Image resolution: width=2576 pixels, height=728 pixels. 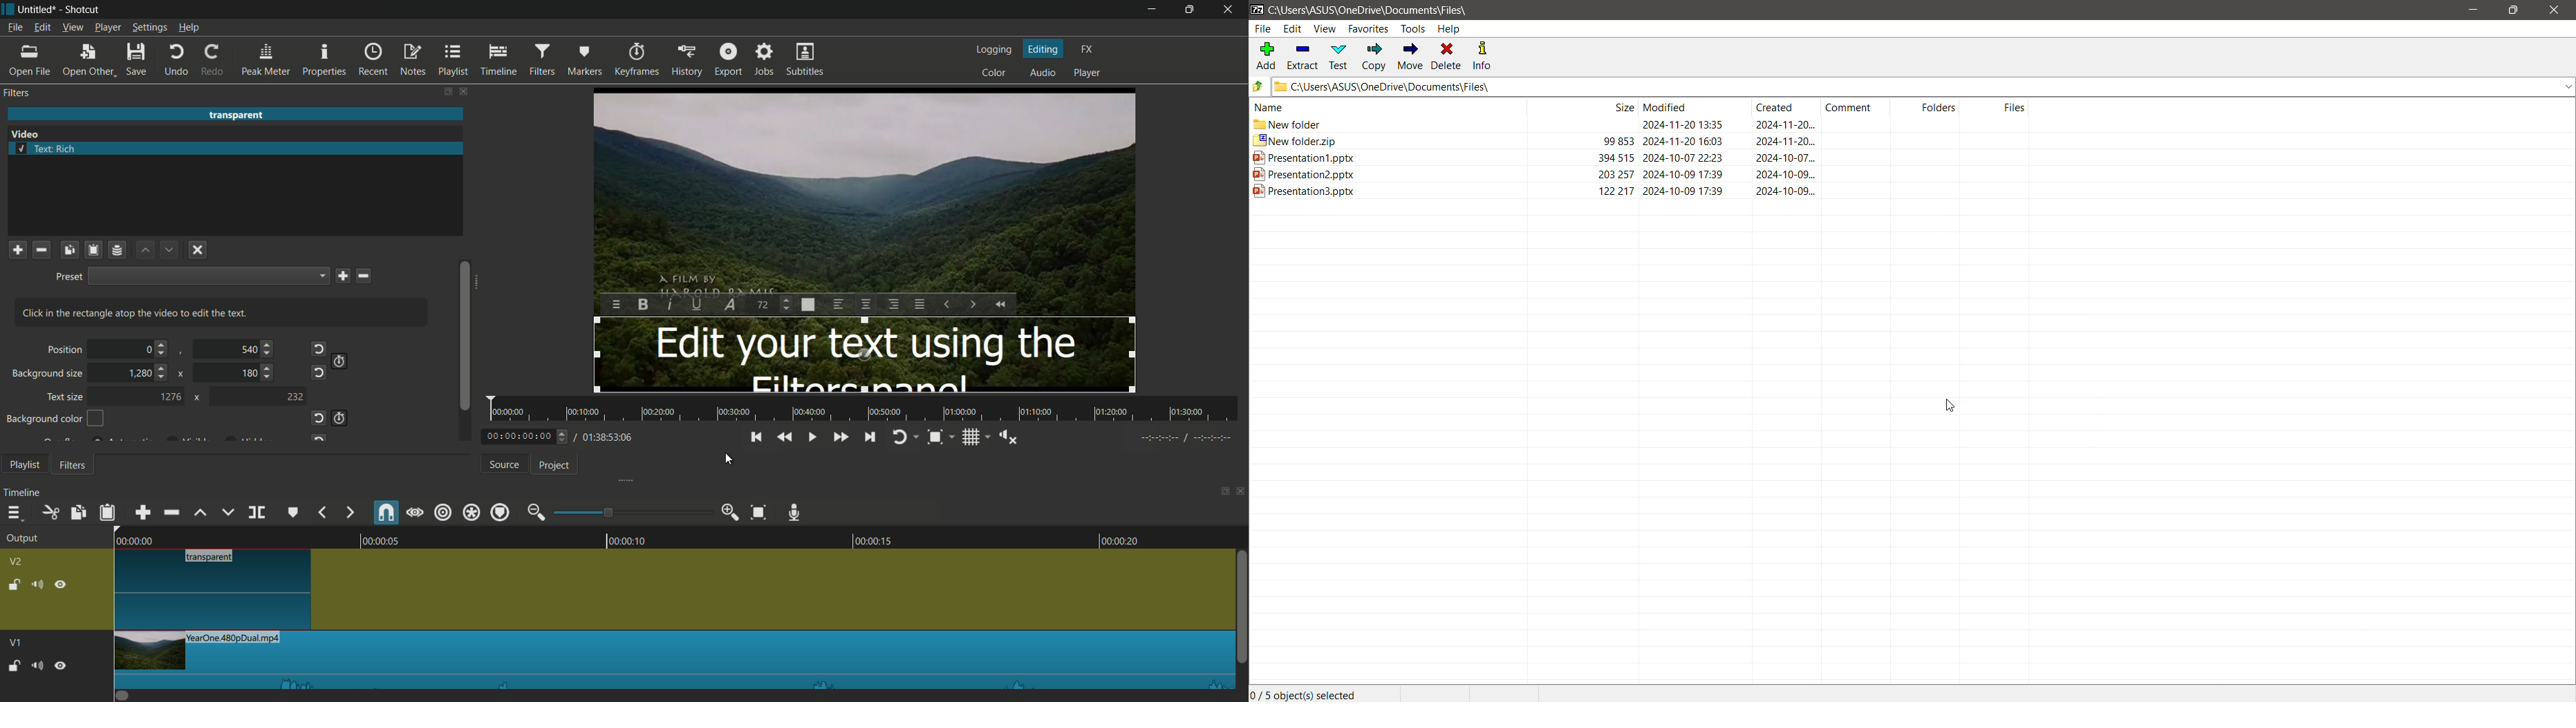 I want to click on Source, so click(x=501, y=463).